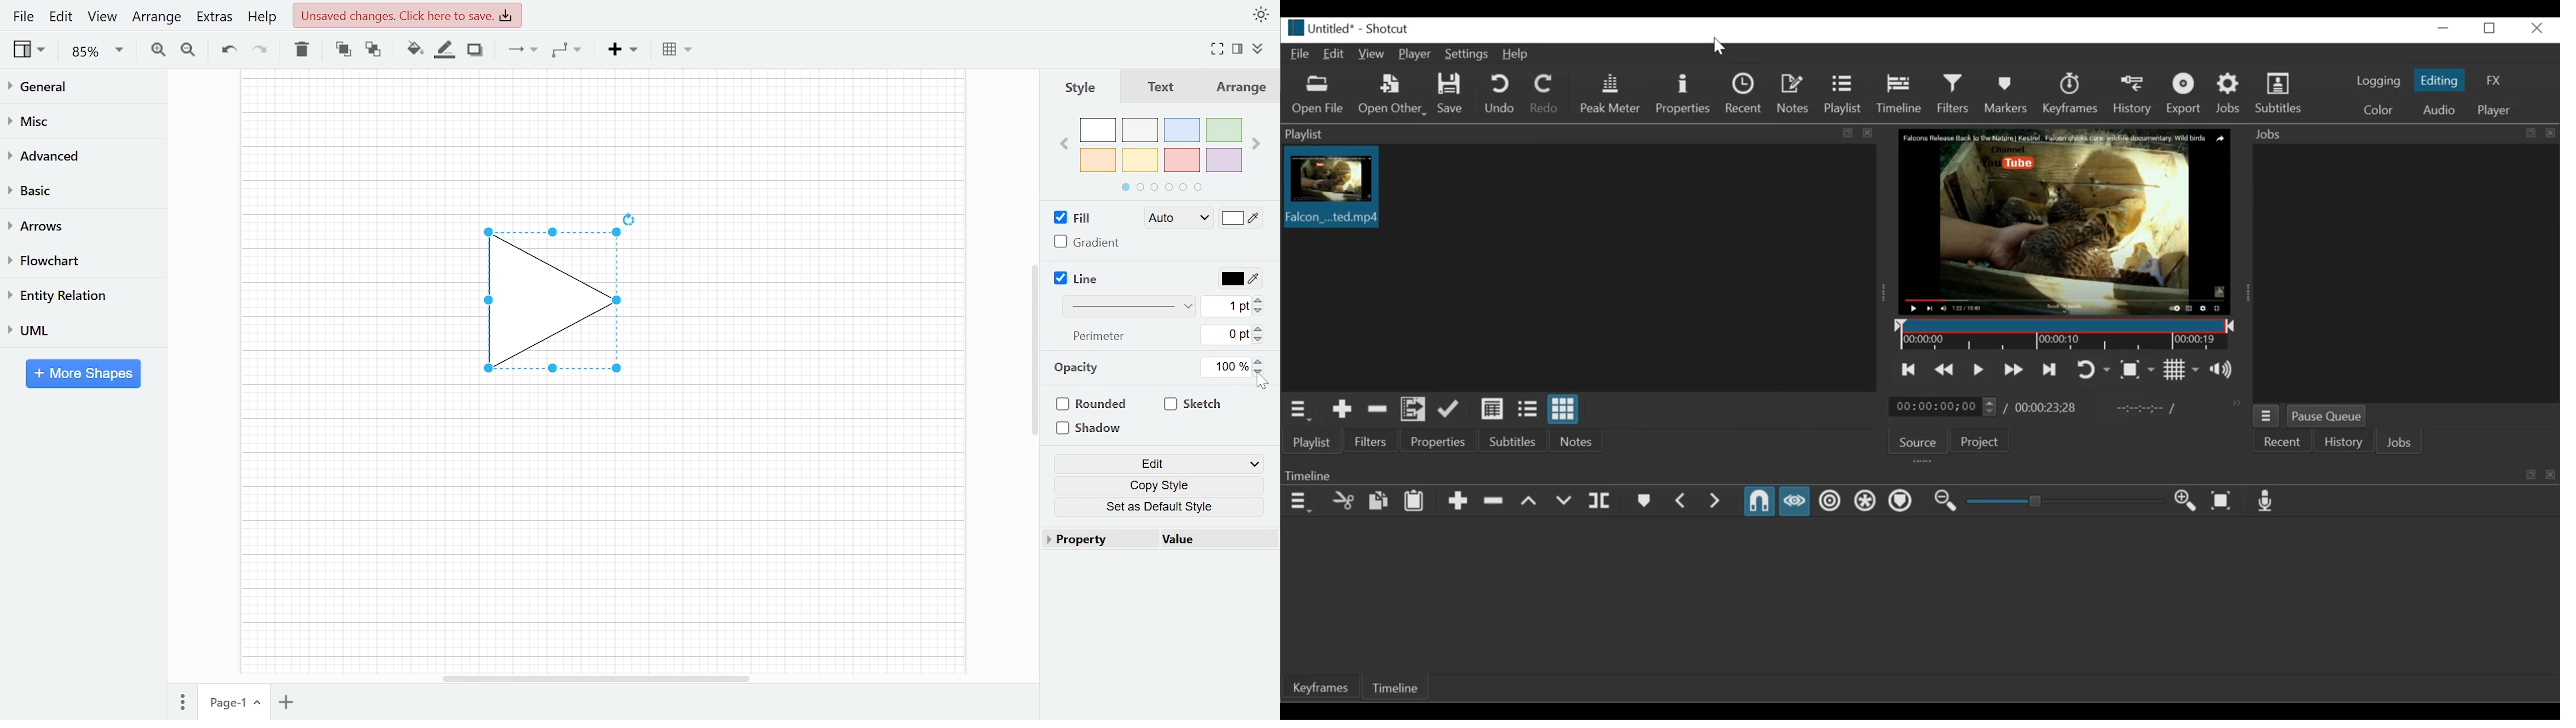 The image size is (2576, 728). Describe the element at coordinates (1645, 500) in the screenshot. I see `Create or edit marker` at that location.